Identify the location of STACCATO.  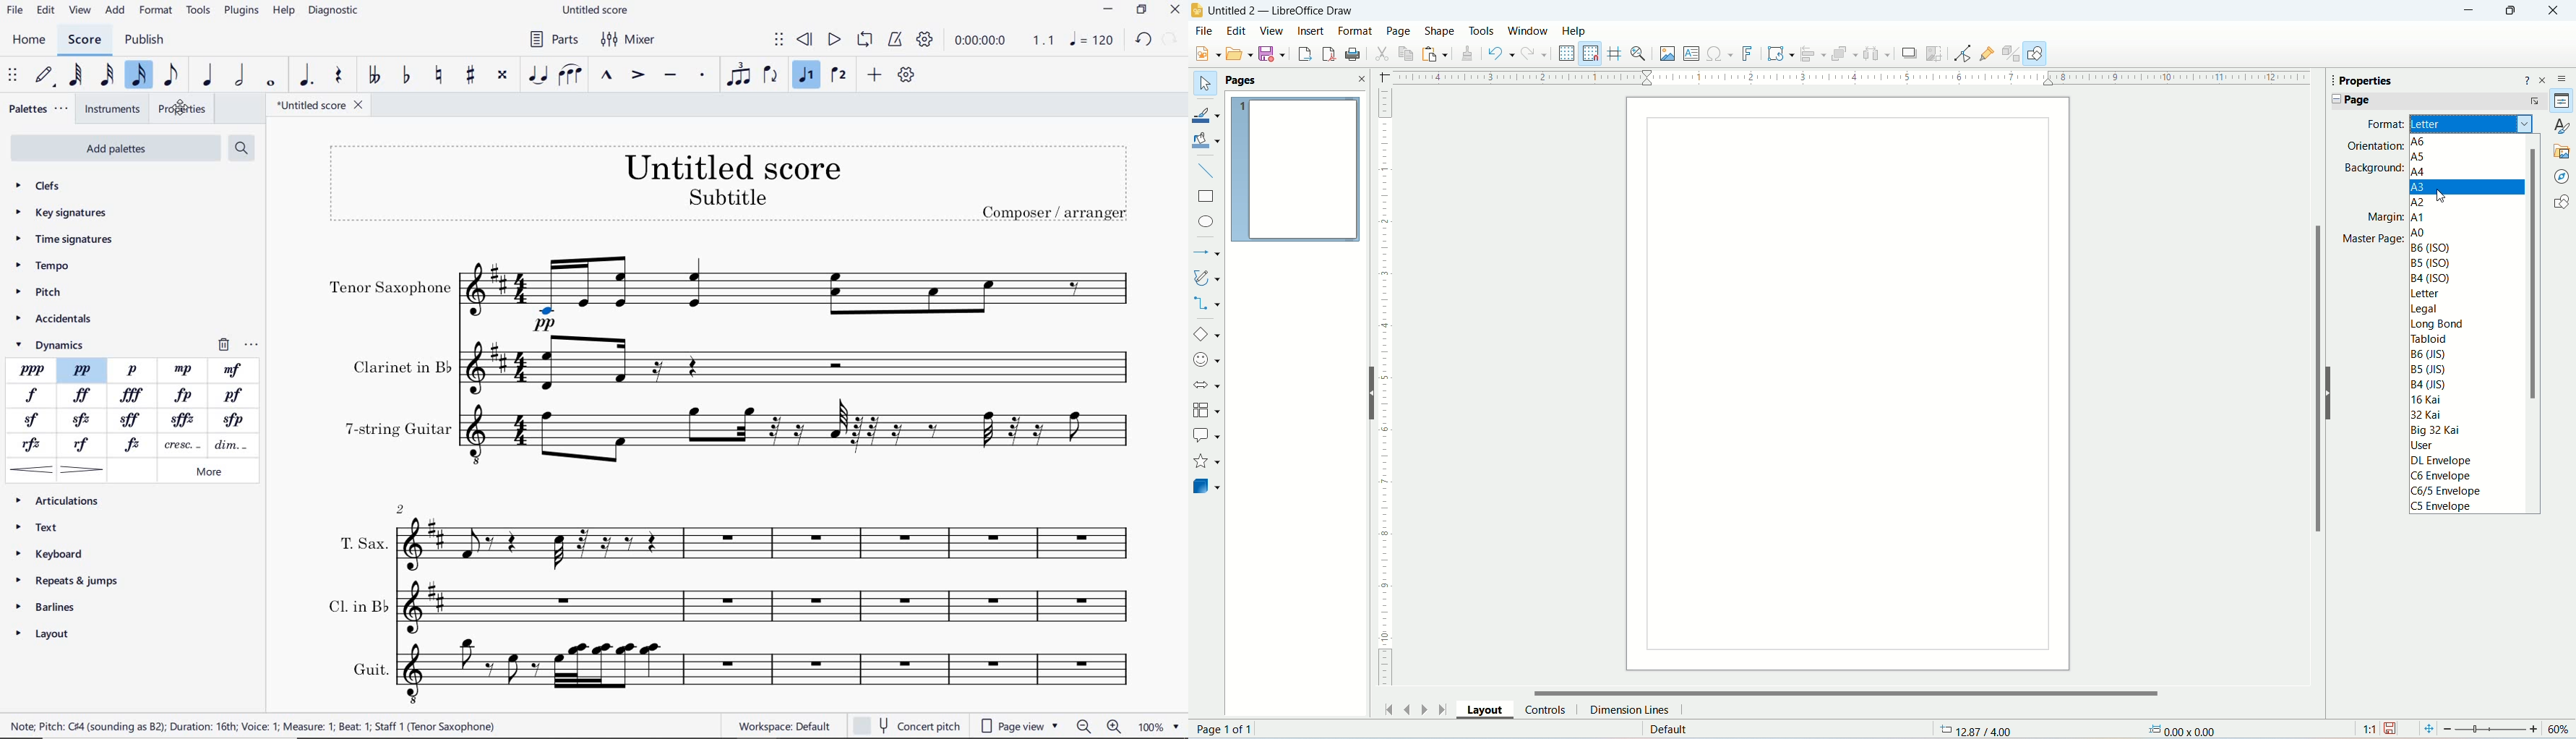
(705, 76).